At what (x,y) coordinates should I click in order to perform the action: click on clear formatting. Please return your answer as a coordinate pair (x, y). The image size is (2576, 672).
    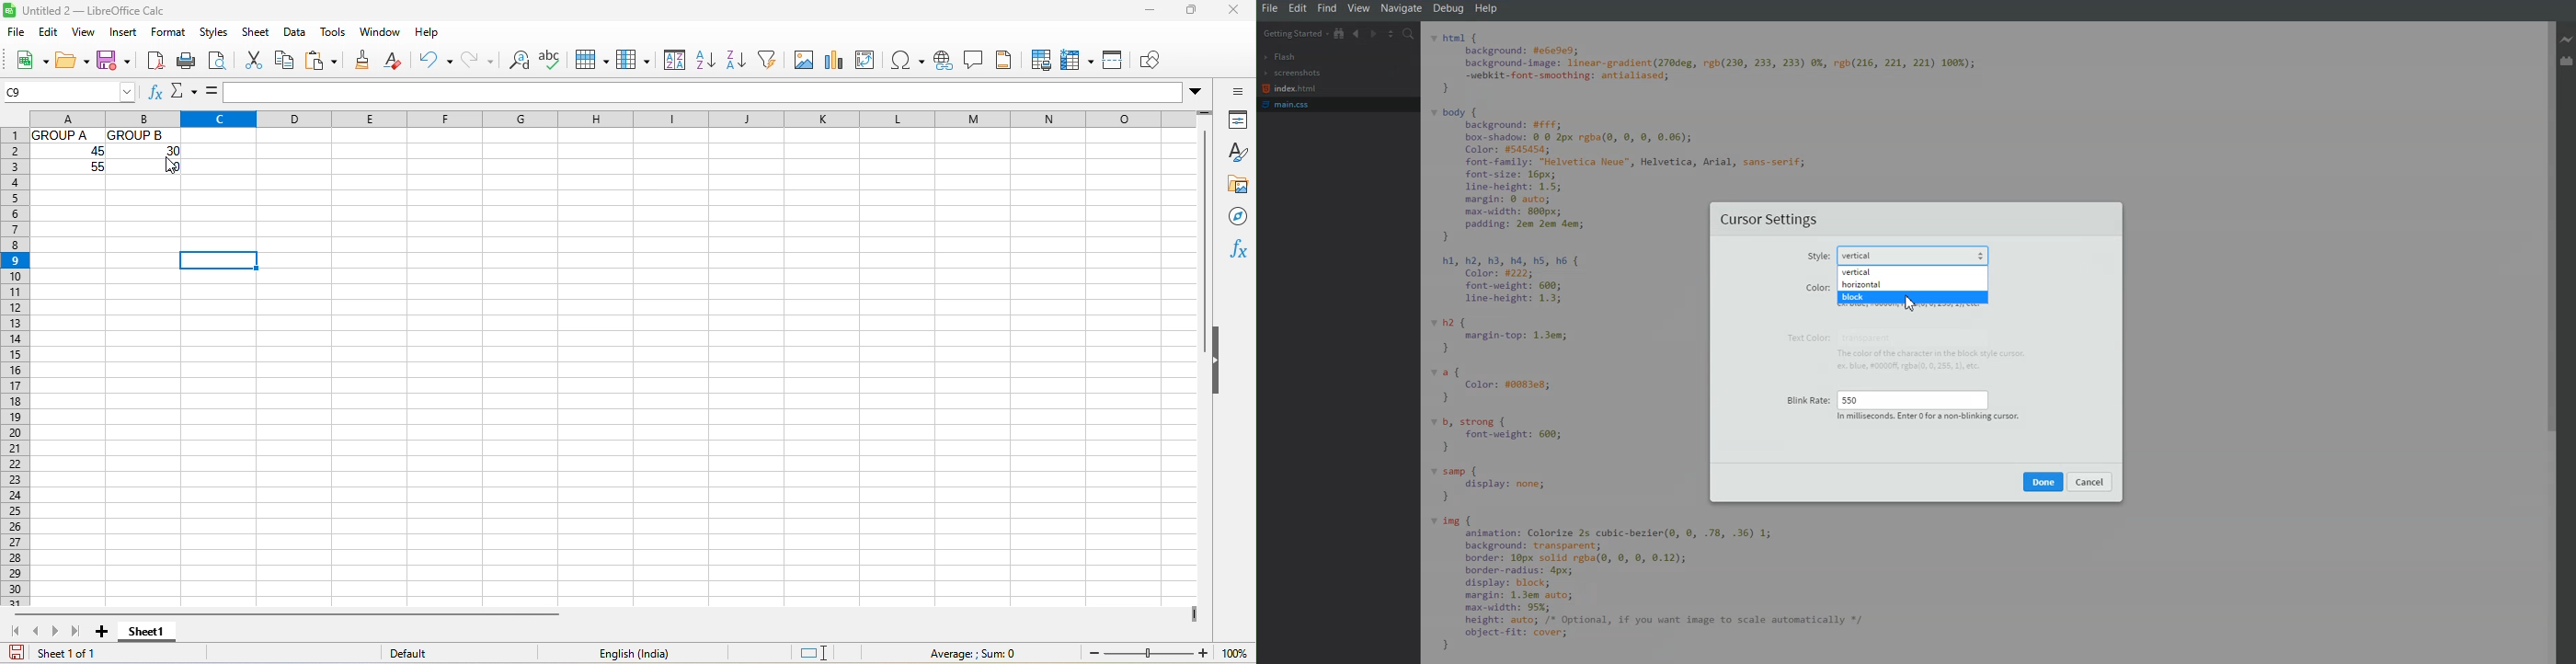
    Looking at the image, I should click on (401, 60).